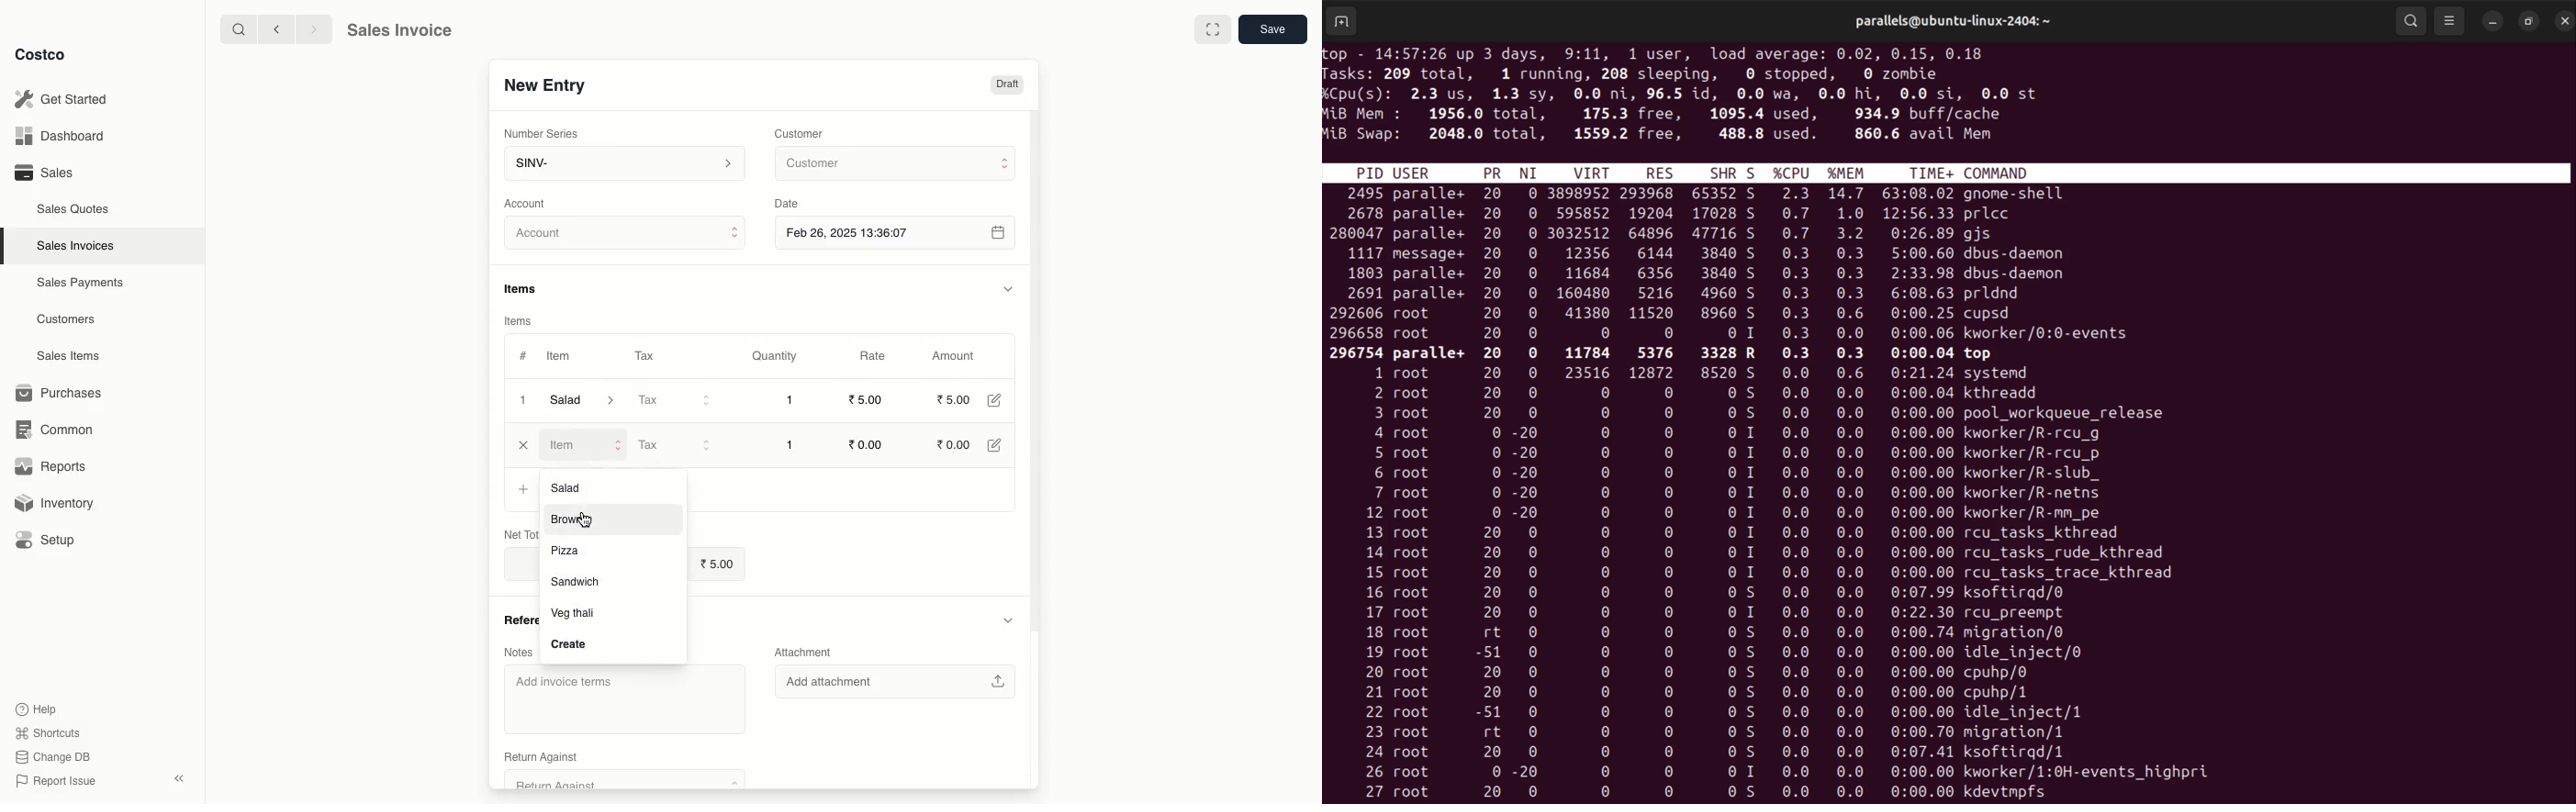 This screenshot has width=2576, height=812. Describe the element at coordinates (76, 246) in the screenshot. I see `Sales Invoices` at that location.